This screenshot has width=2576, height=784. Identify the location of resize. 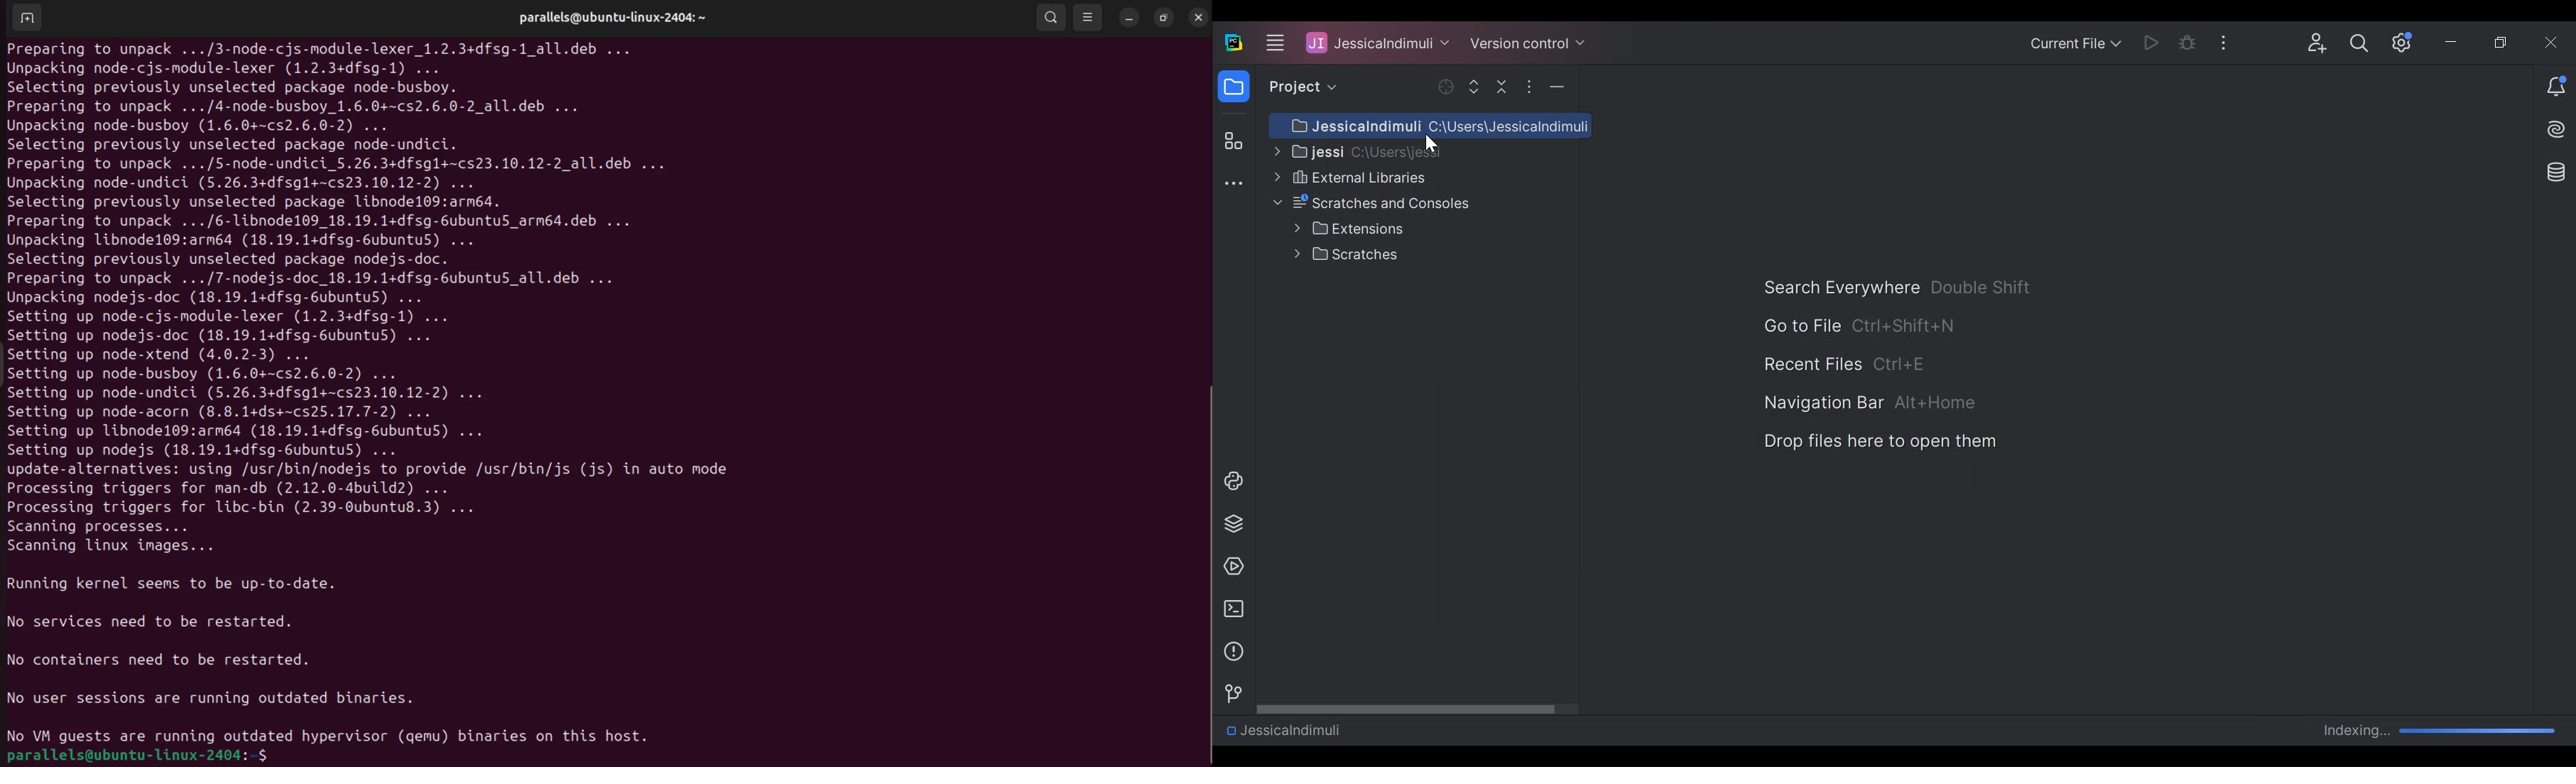
(1163, 17).